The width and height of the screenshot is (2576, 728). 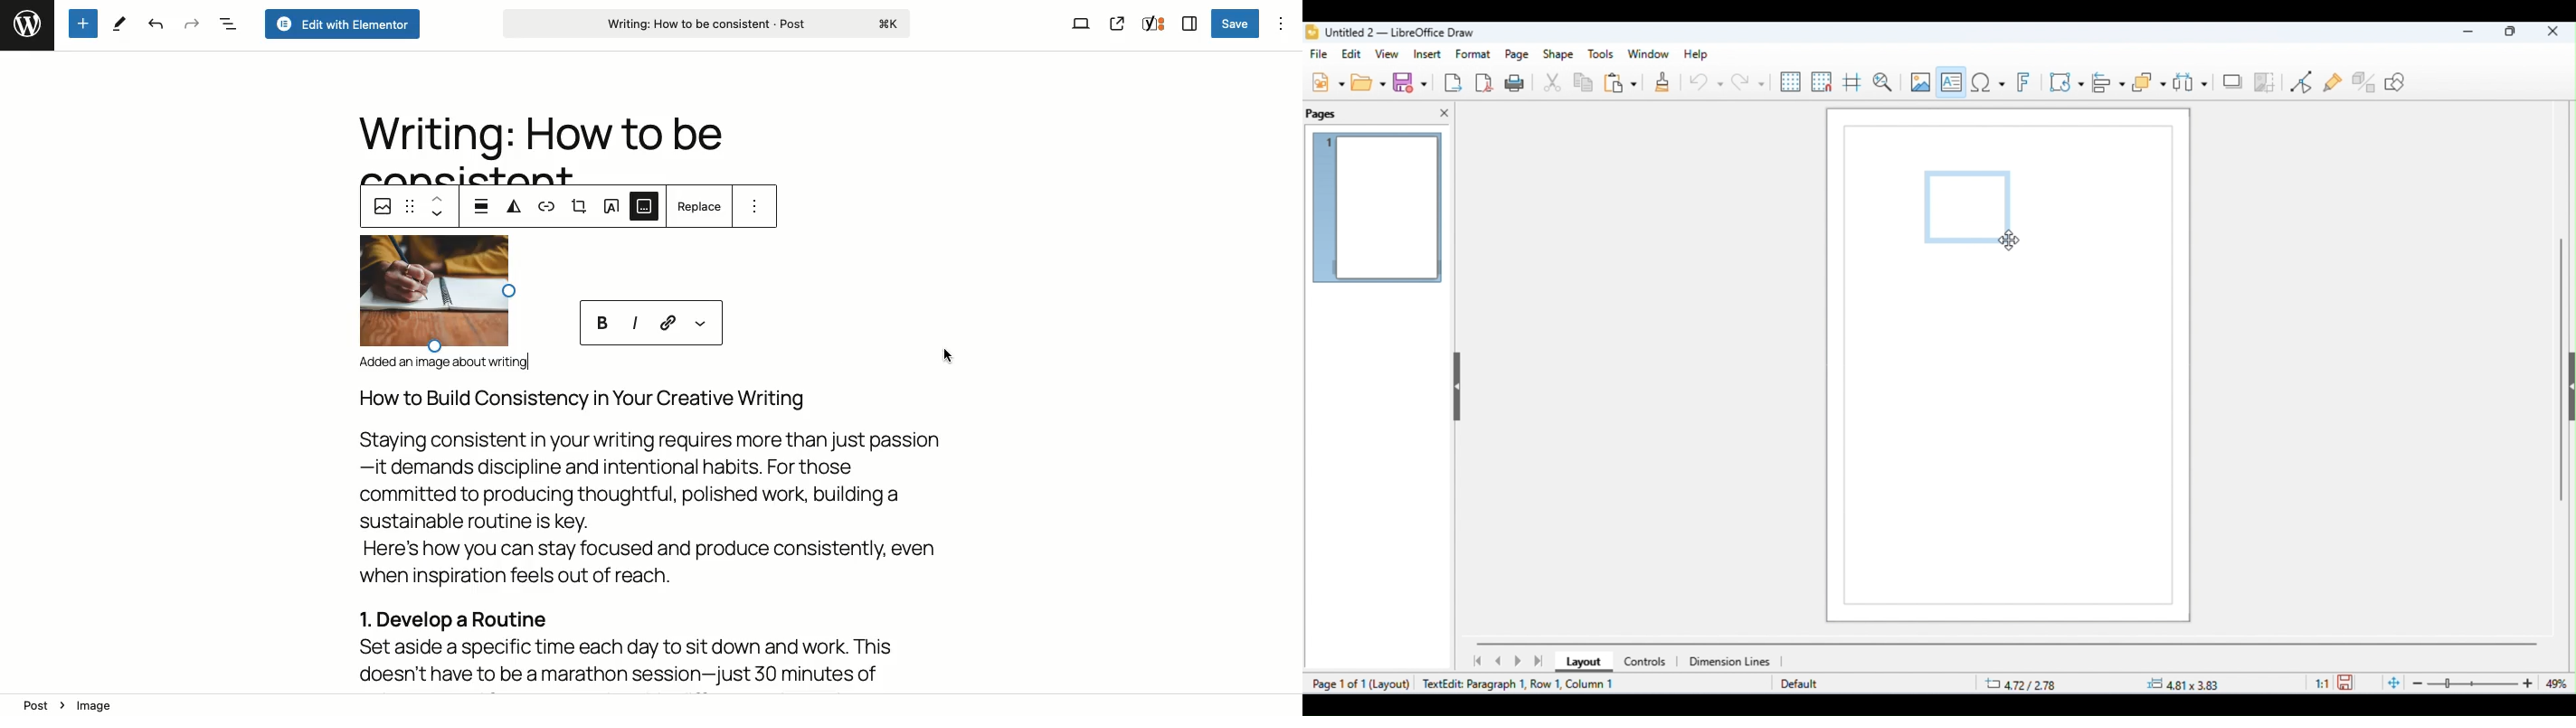 I want to click on display grid, so click(x=1791, y=82).